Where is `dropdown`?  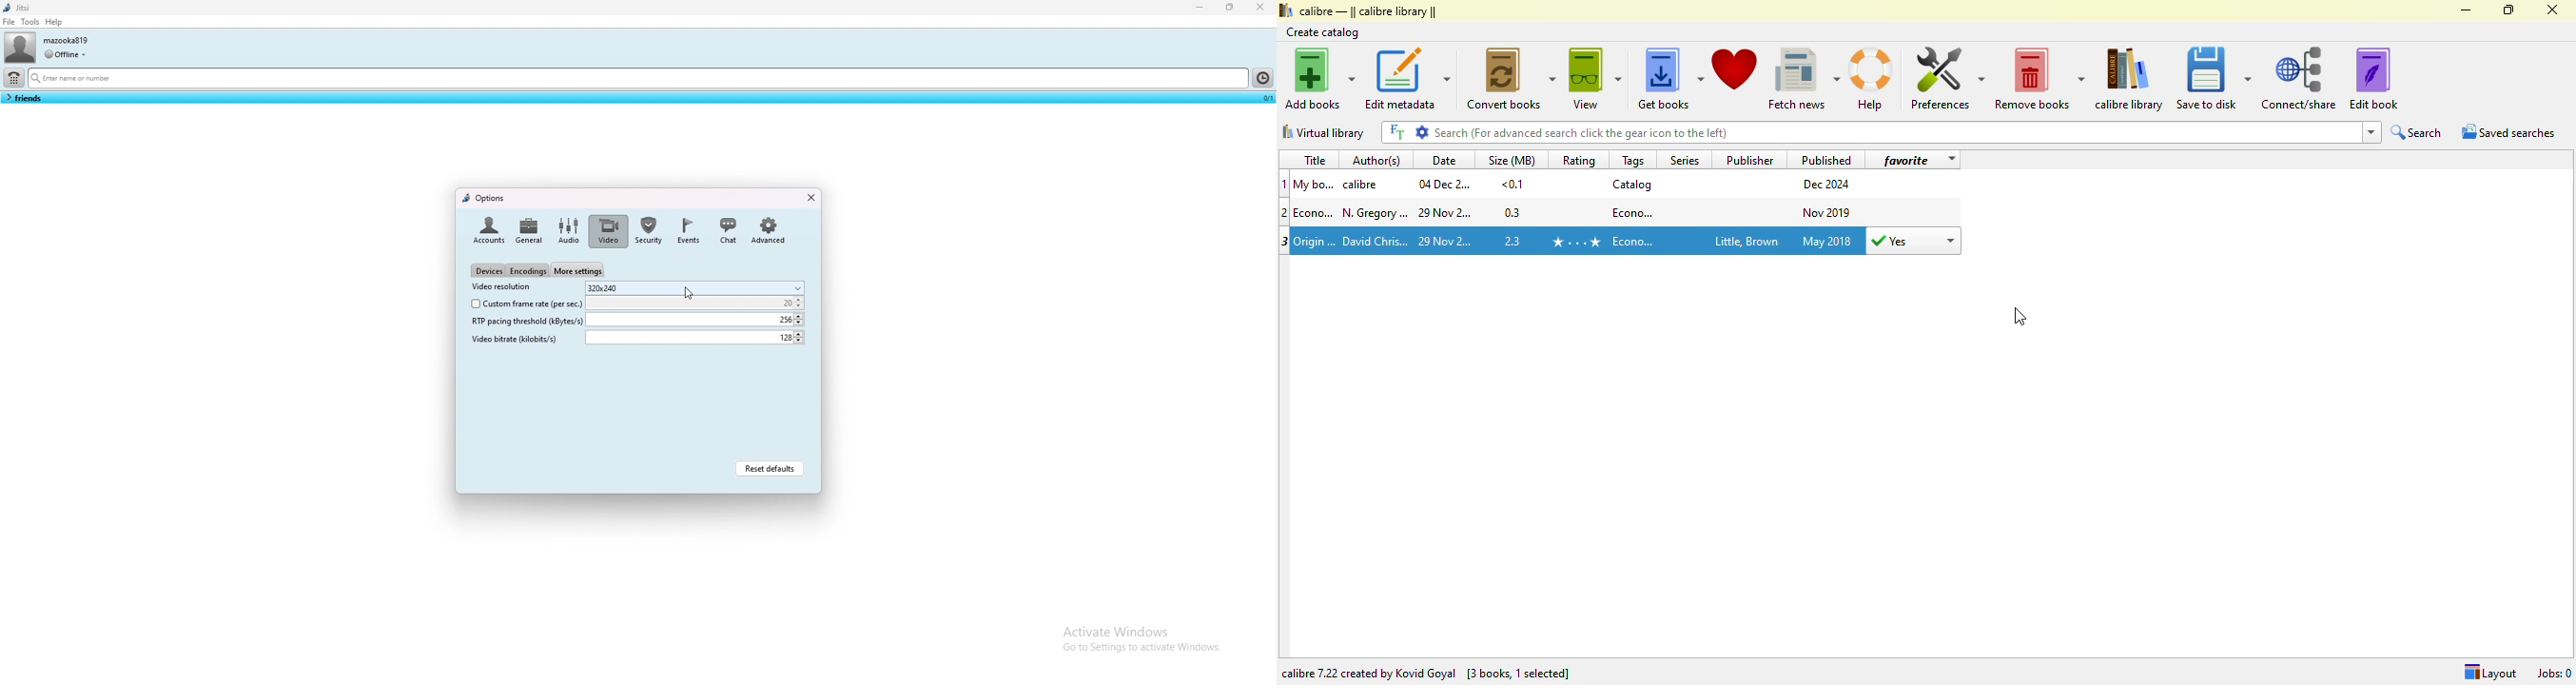 dropdown is located at coordinates (2371, 132).